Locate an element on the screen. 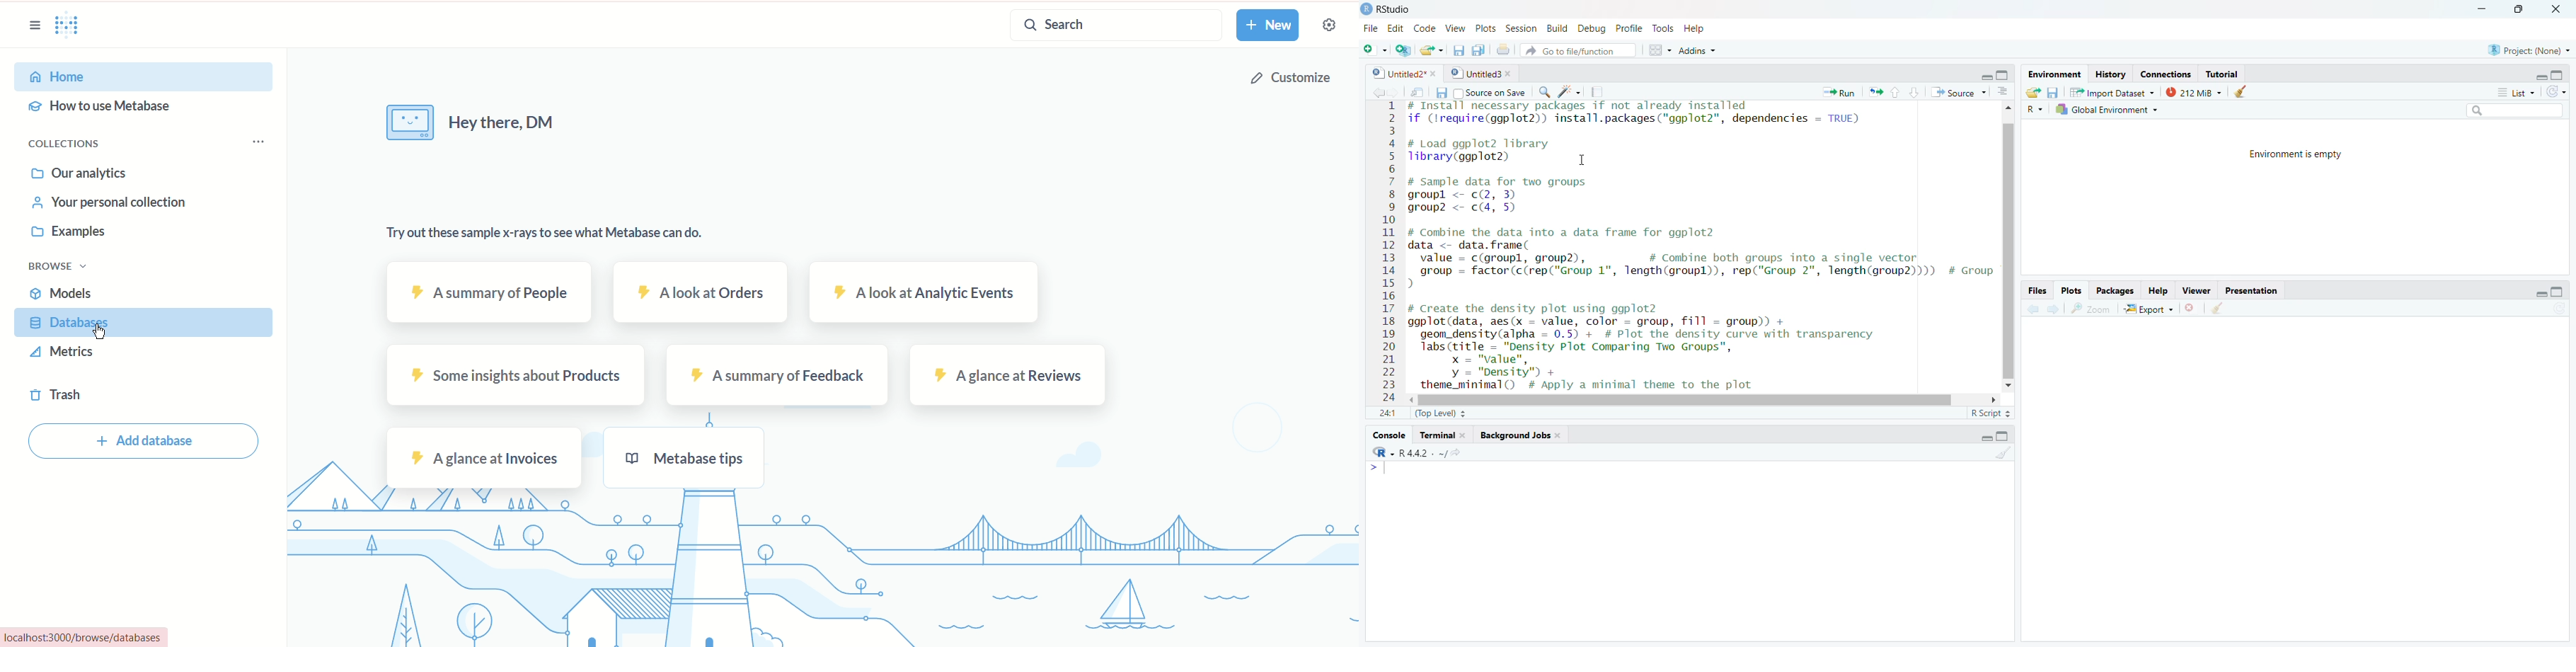 The image size is (2576, 672). A glance at Reviews is located at coordinates (1009, 376).